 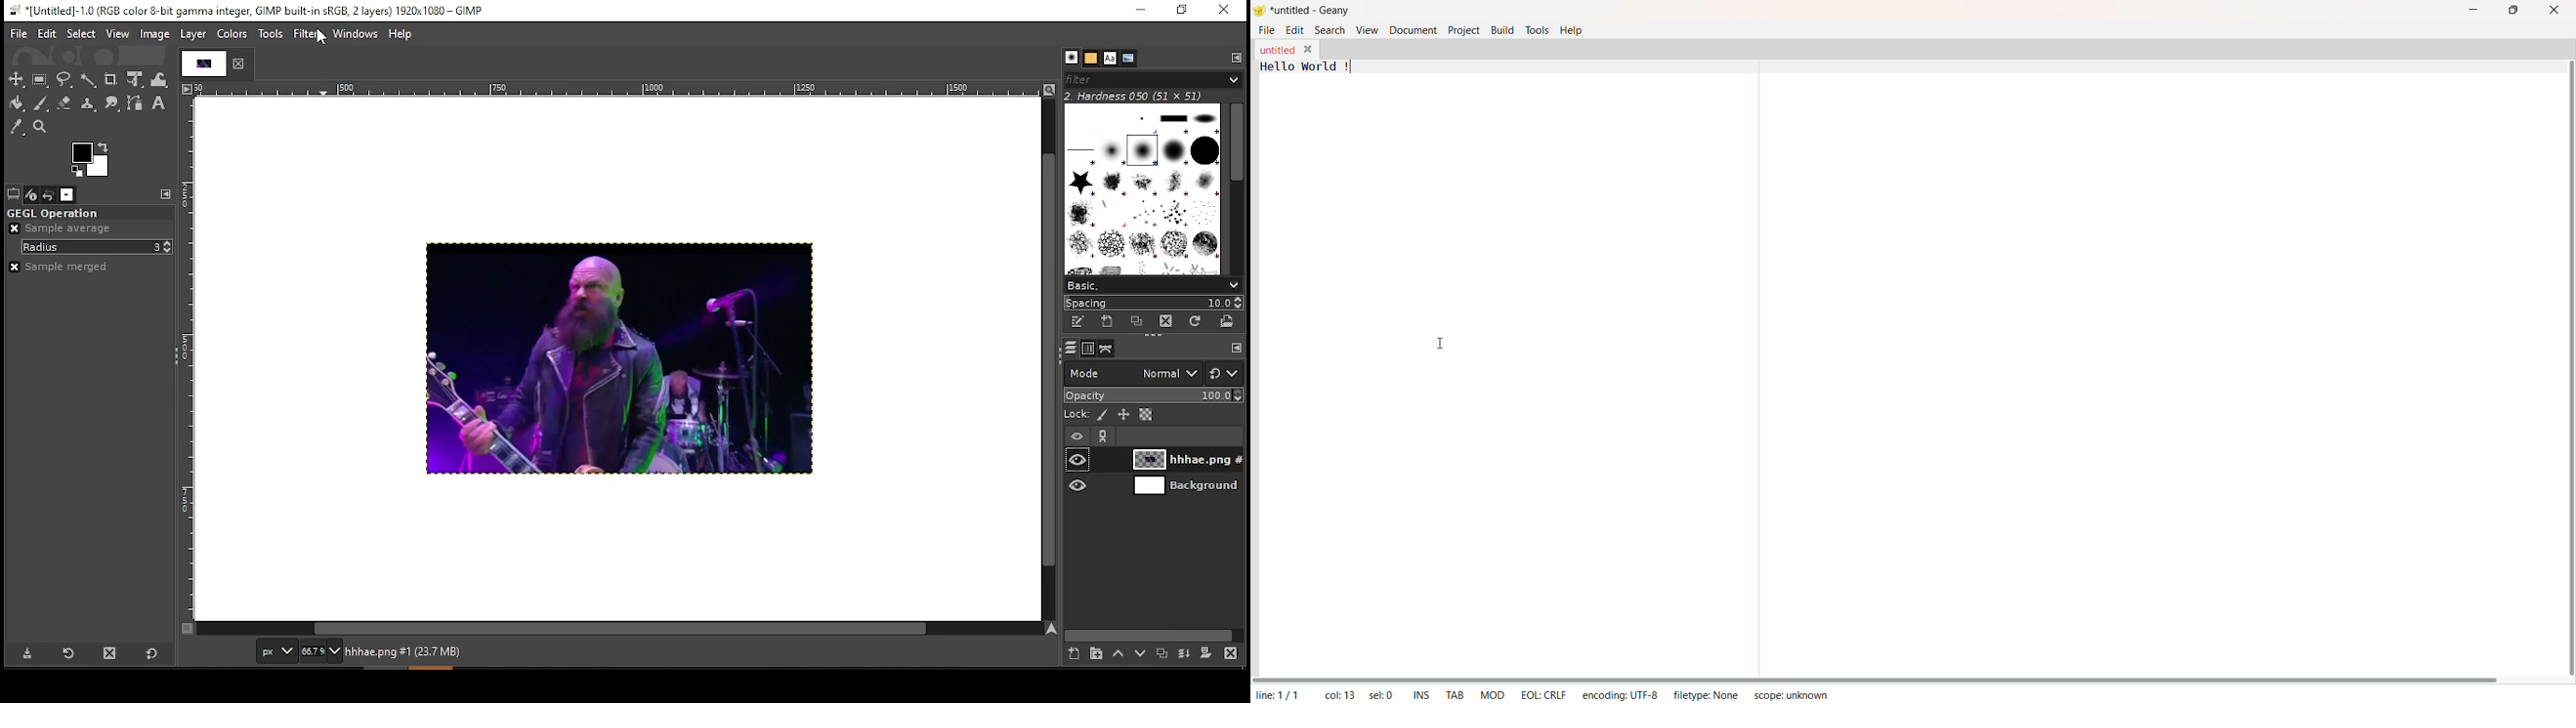 What do you see at coordinates (39, 102) in the screenshot?
I see `paint brush tool` at bounding box center [39, 102].